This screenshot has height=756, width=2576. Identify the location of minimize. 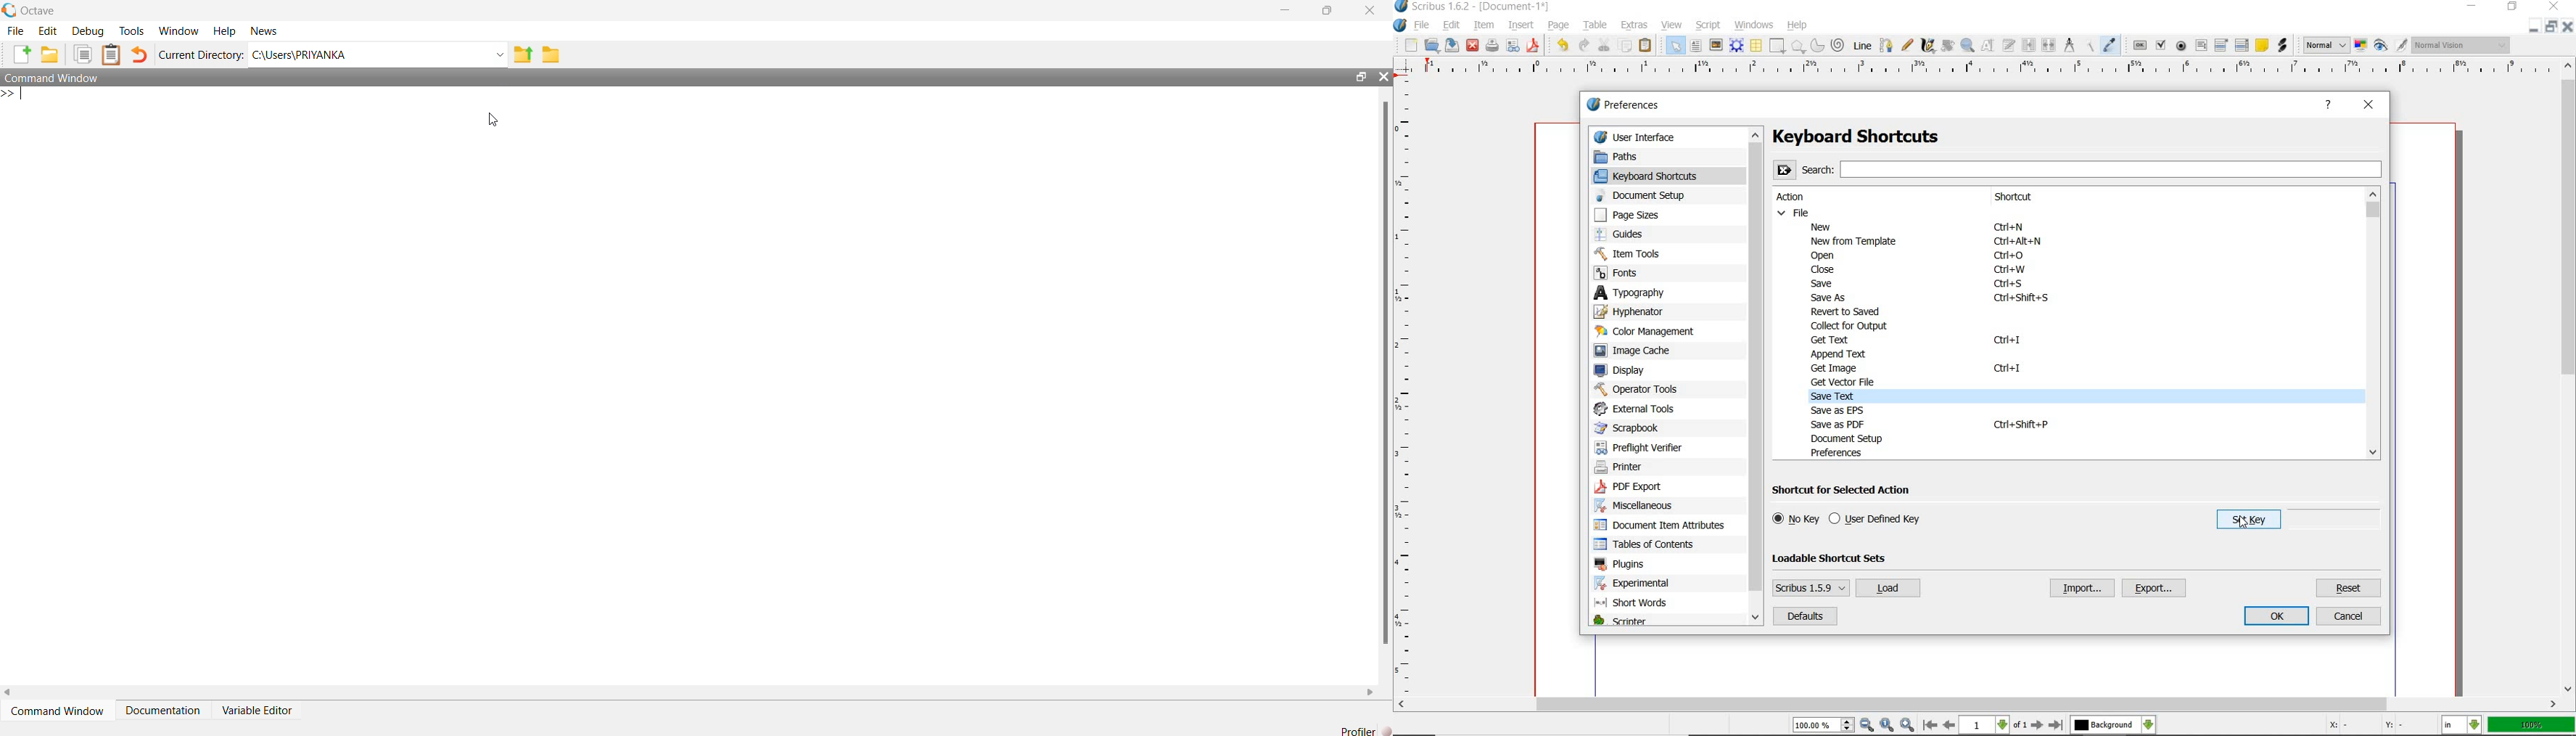
(2553, 26).